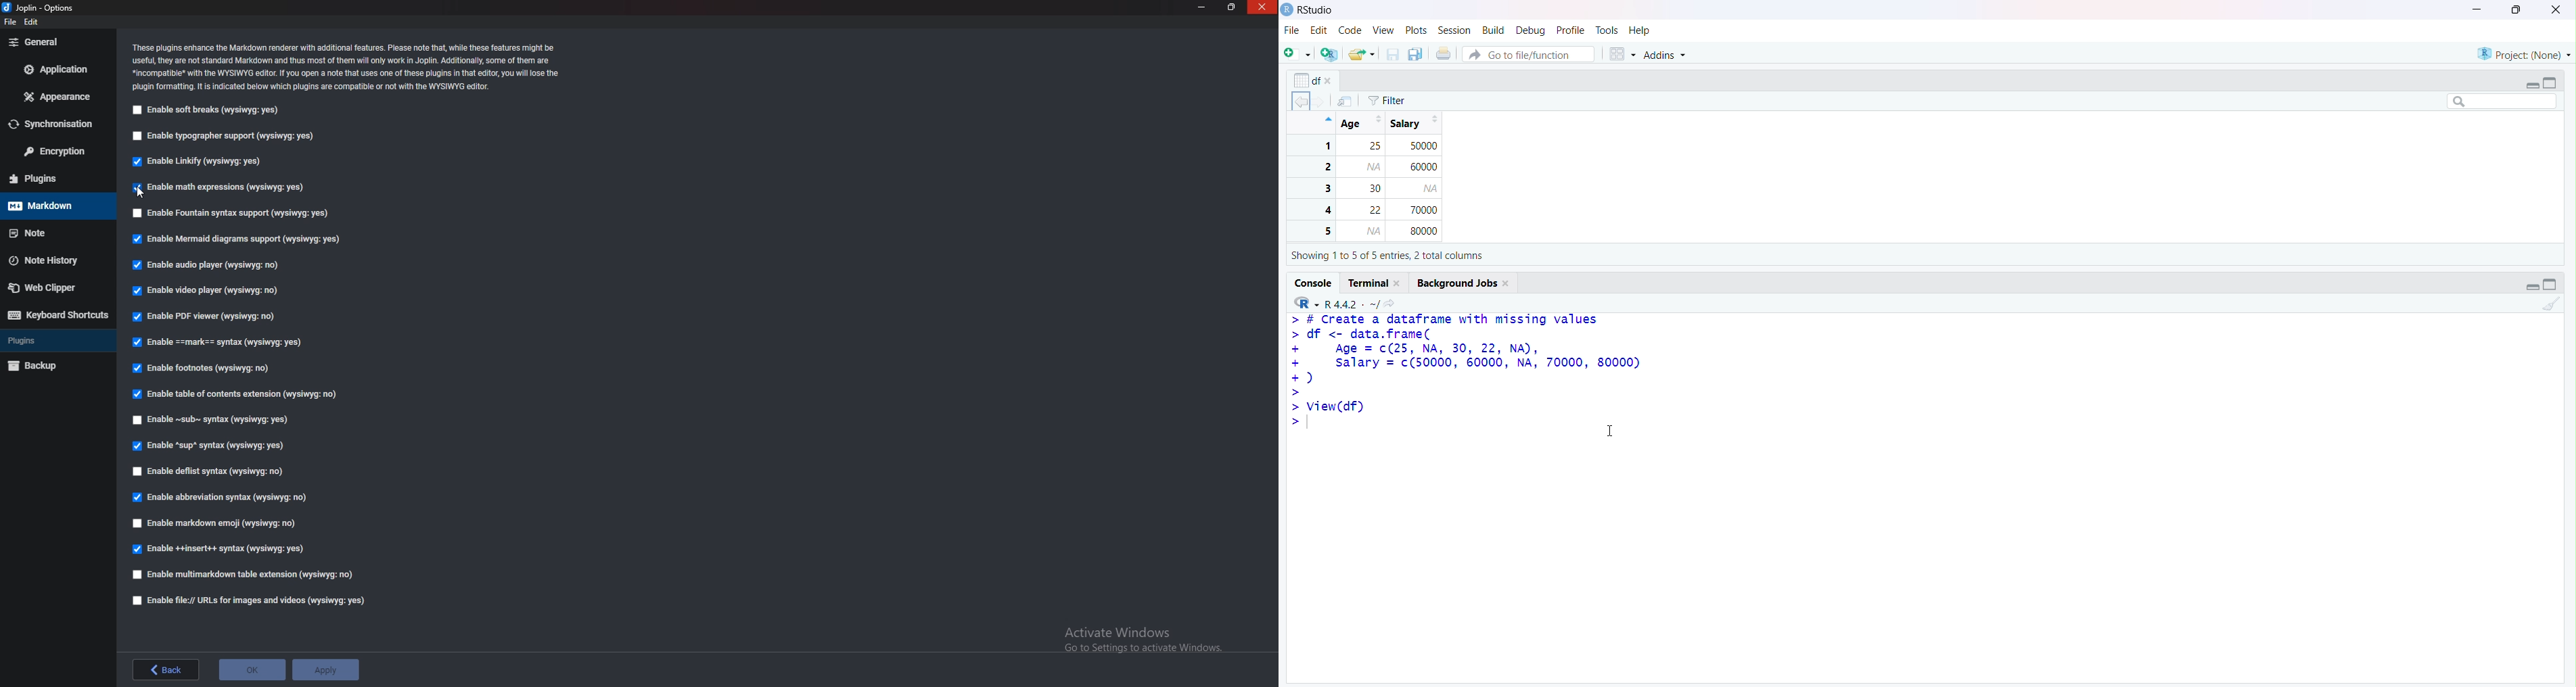 The width and height of the screenshot is (2576, 700). I want to click on Create a project, so click(1330, 53).